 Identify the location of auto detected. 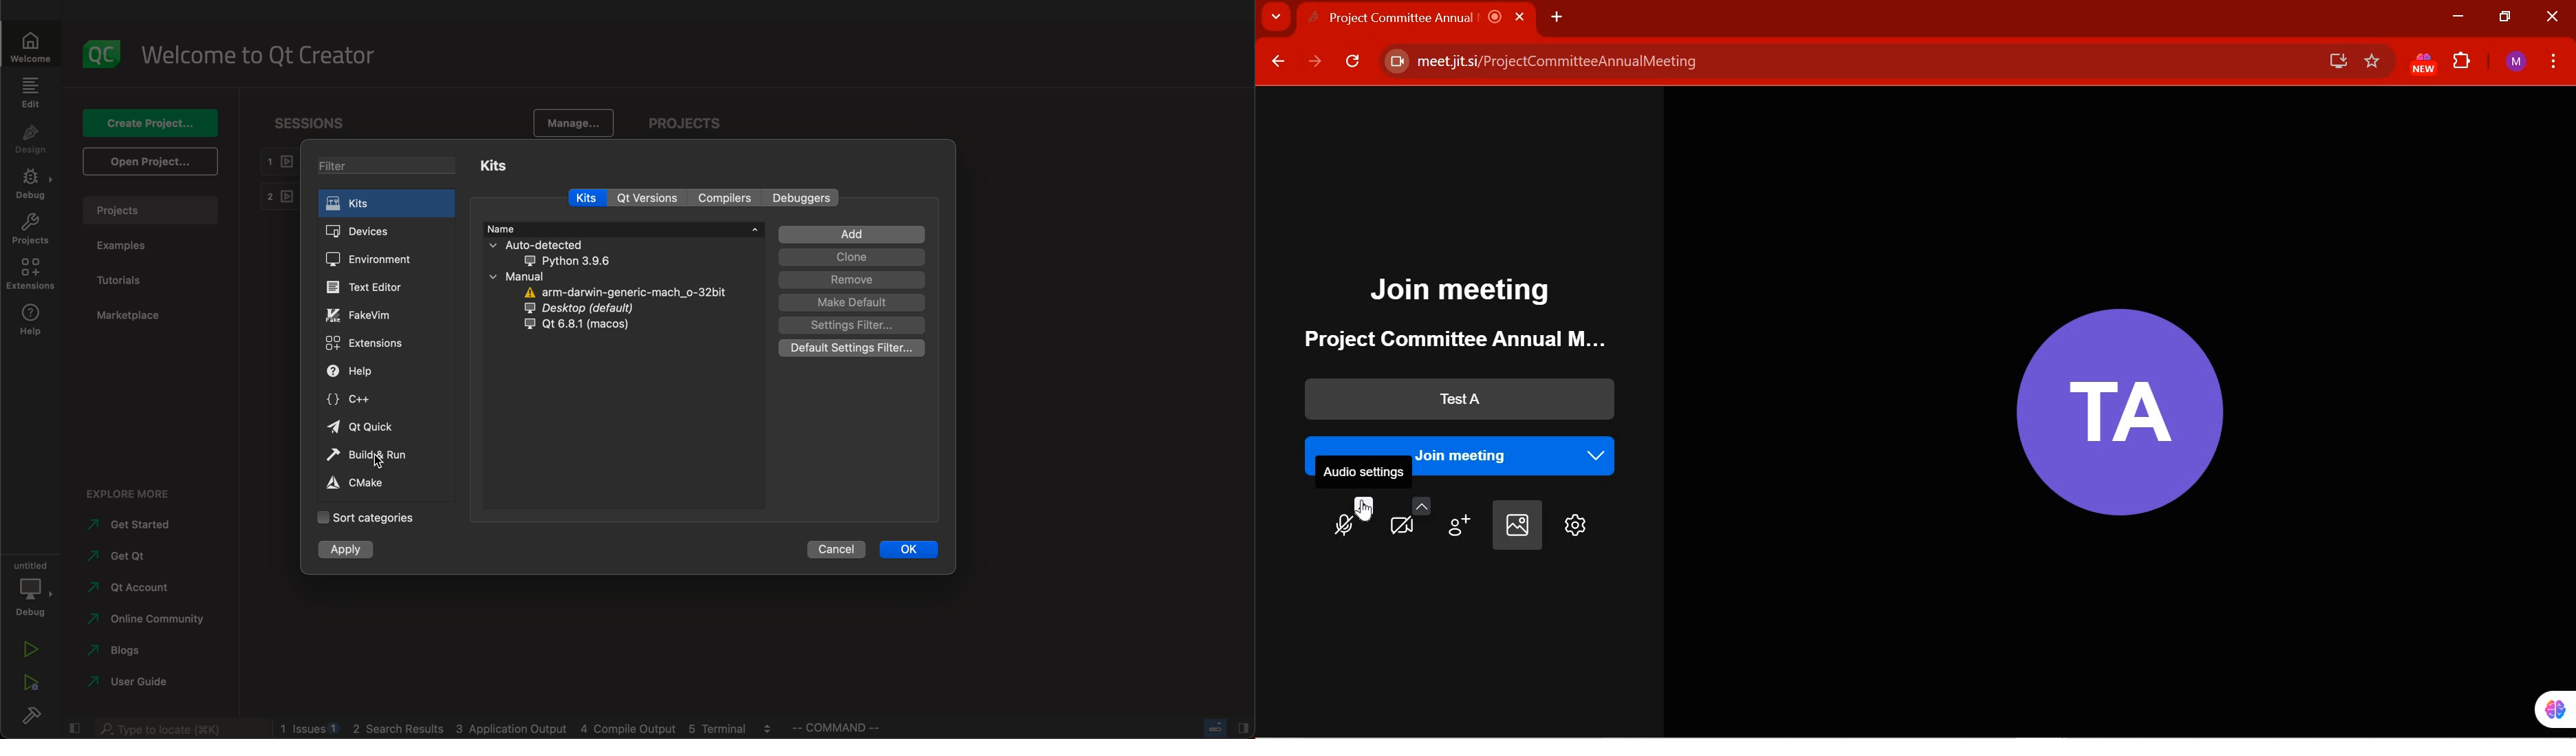
(566, 253).